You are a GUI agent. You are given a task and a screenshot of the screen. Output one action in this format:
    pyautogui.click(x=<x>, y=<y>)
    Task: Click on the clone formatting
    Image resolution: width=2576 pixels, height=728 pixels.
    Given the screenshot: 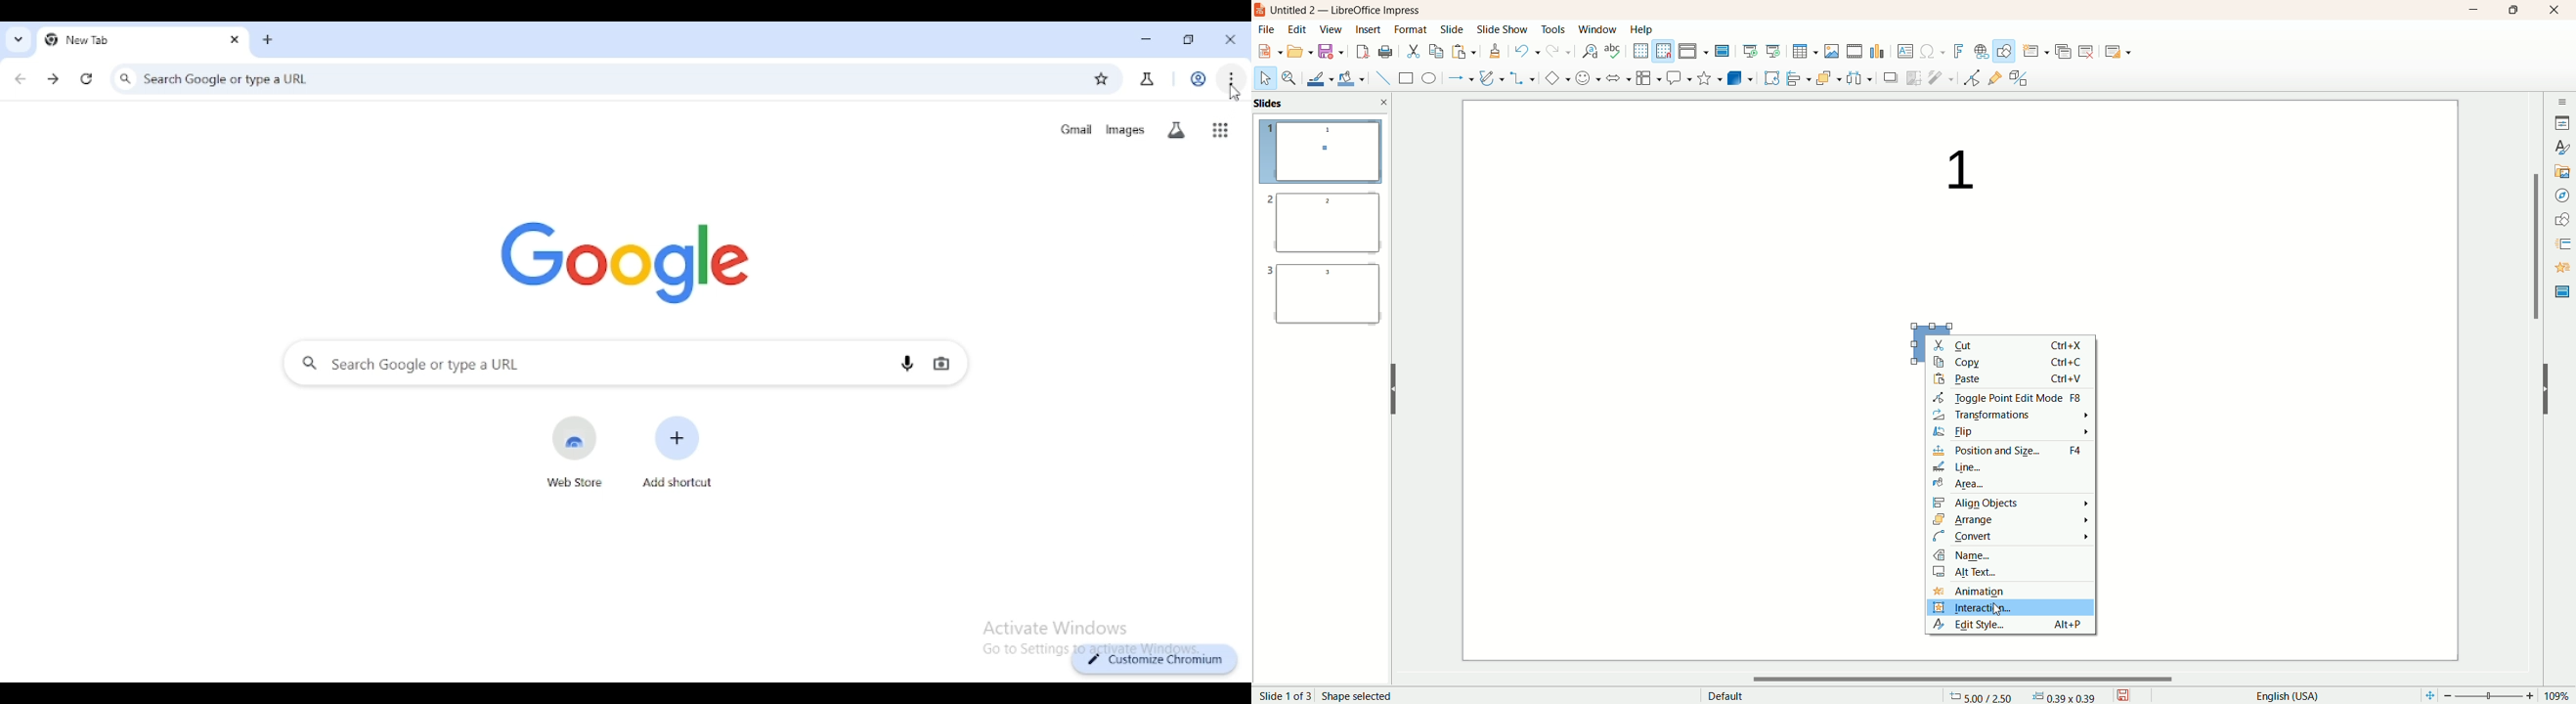 What is the action you would take?
    pyautogui.click(x=1494, y=52)
    